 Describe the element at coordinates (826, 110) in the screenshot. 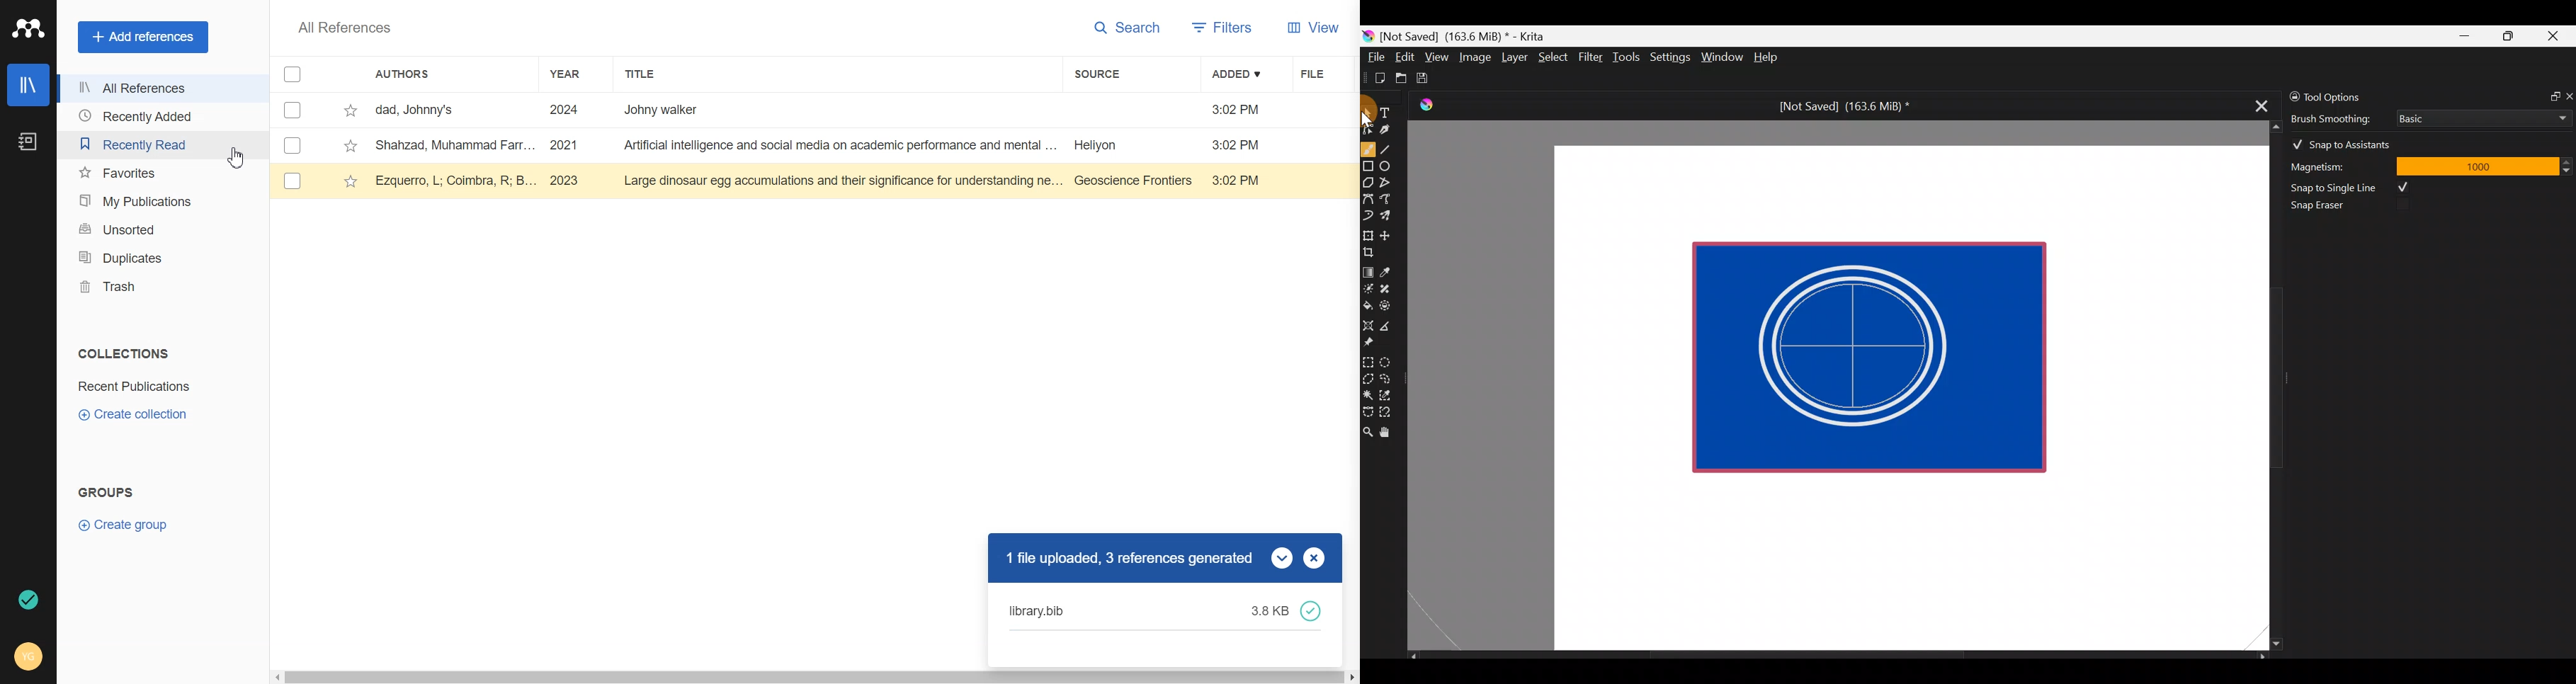

I see `dad, Johnny's 2024 Johny walker 3:02 PM` at that location.